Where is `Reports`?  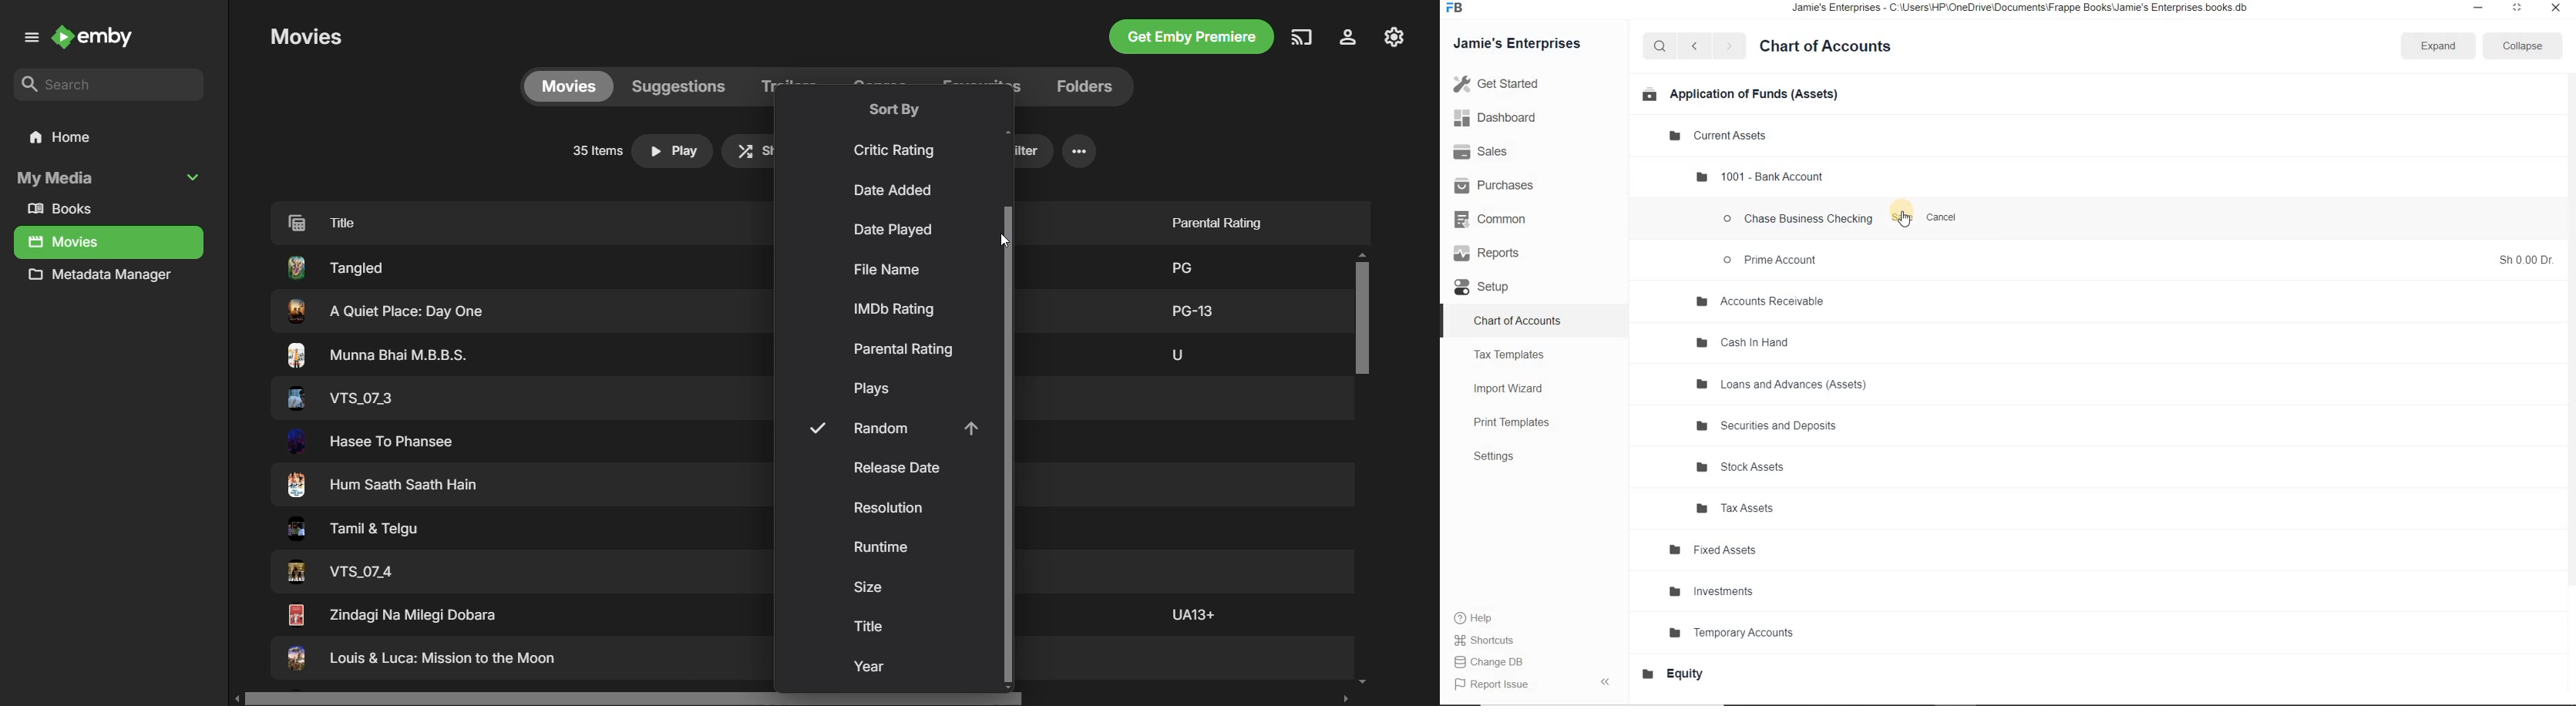 Reports is located at coordinates (1500, 255).